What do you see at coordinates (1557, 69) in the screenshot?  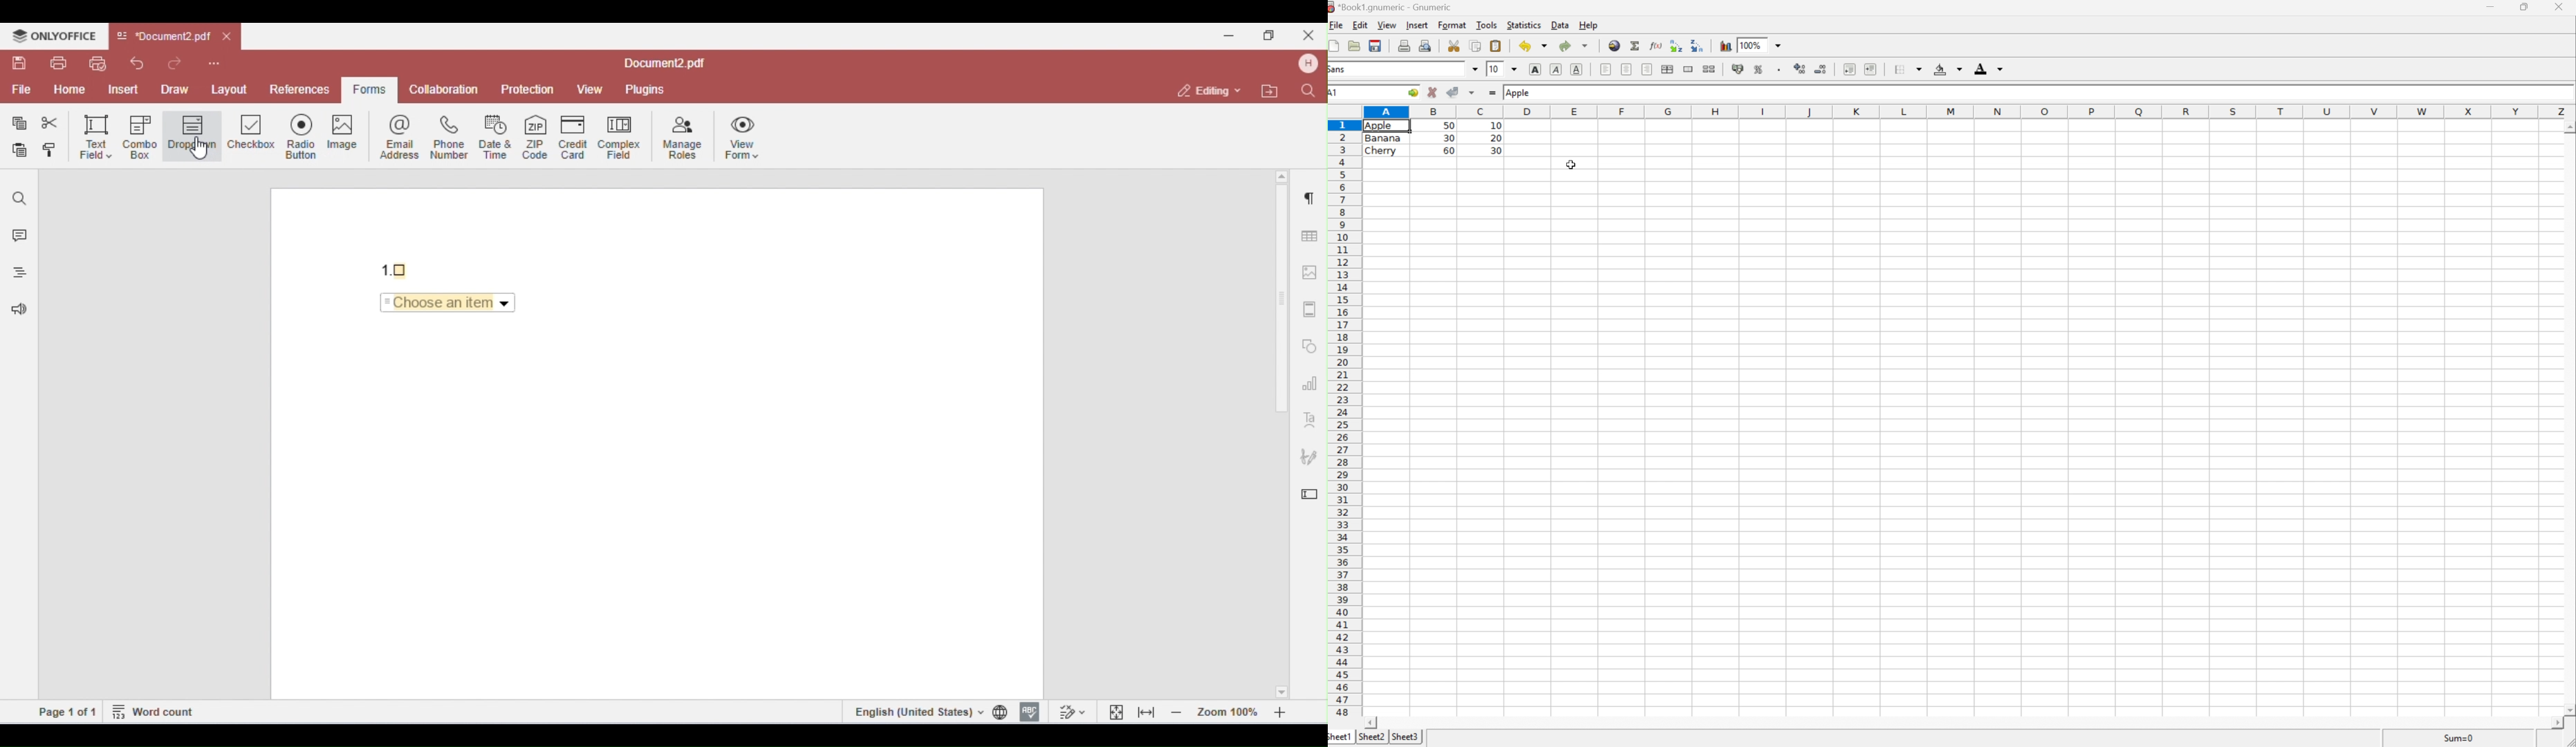 I see `italic` at bounding box center [1557, 69].